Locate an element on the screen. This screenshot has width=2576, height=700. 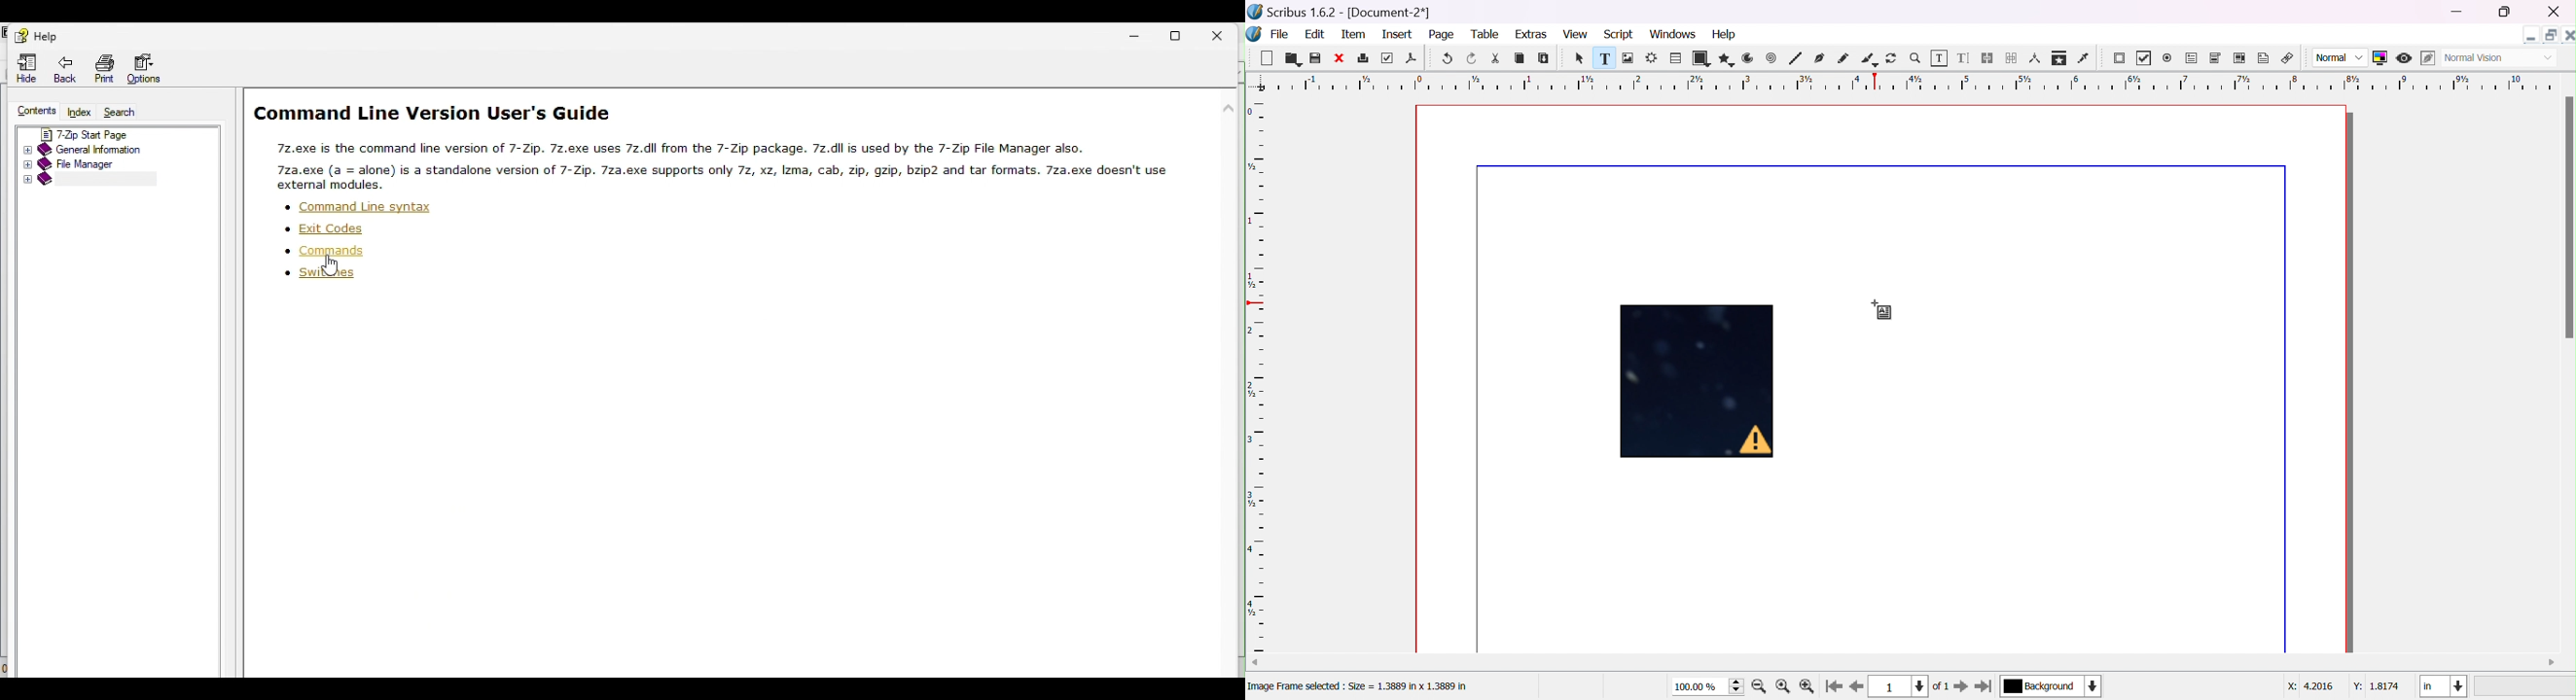
edit contents of frame is located at coordinates (1939, 56).